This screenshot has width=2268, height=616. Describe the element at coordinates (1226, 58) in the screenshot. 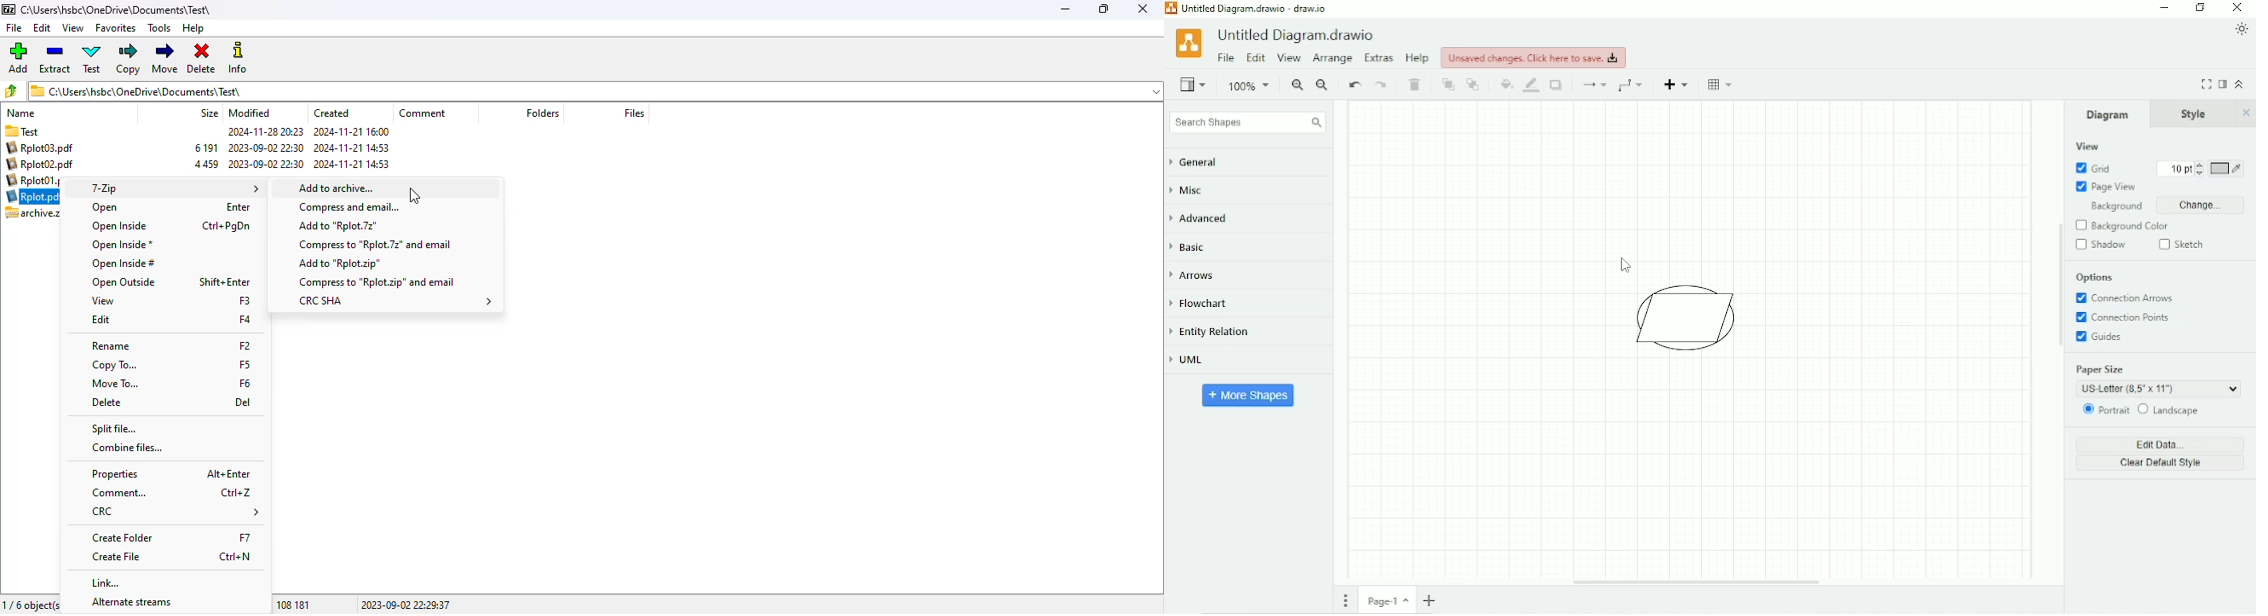

I see `File` at that location.